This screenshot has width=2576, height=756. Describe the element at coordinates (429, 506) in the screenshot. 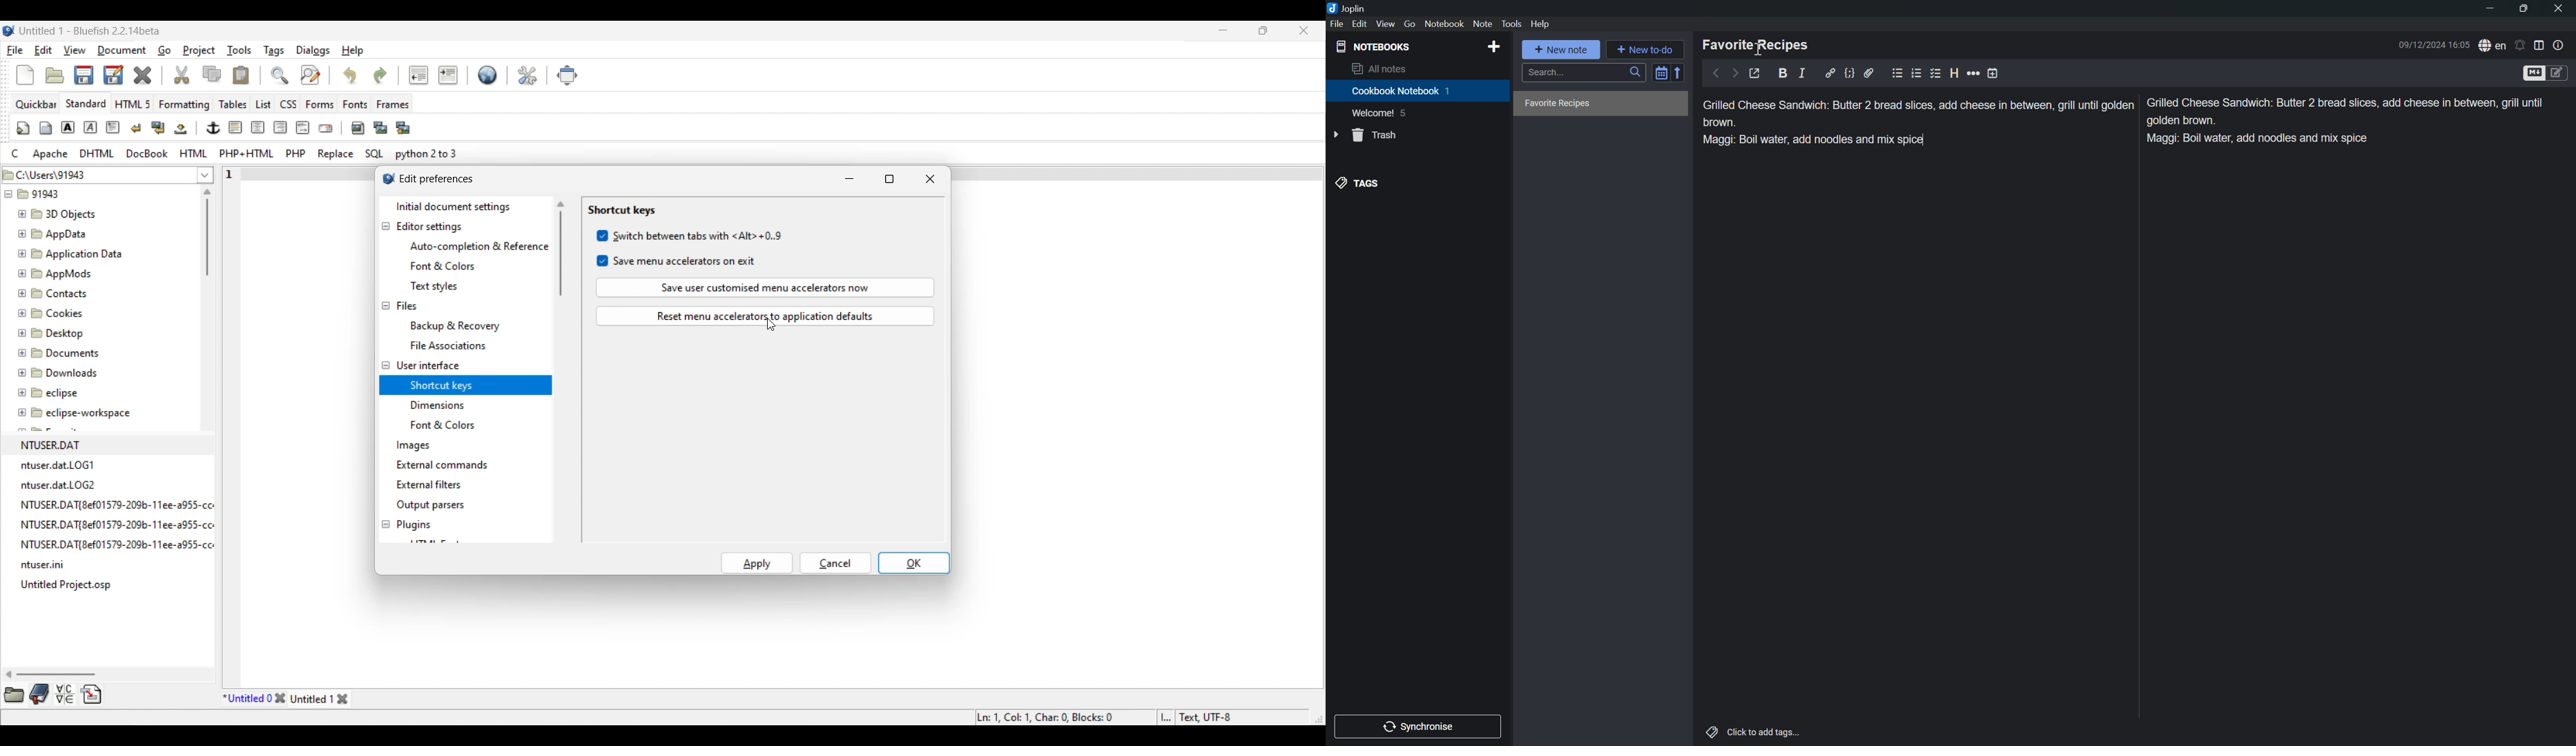

I see `Output parsers` at that location.